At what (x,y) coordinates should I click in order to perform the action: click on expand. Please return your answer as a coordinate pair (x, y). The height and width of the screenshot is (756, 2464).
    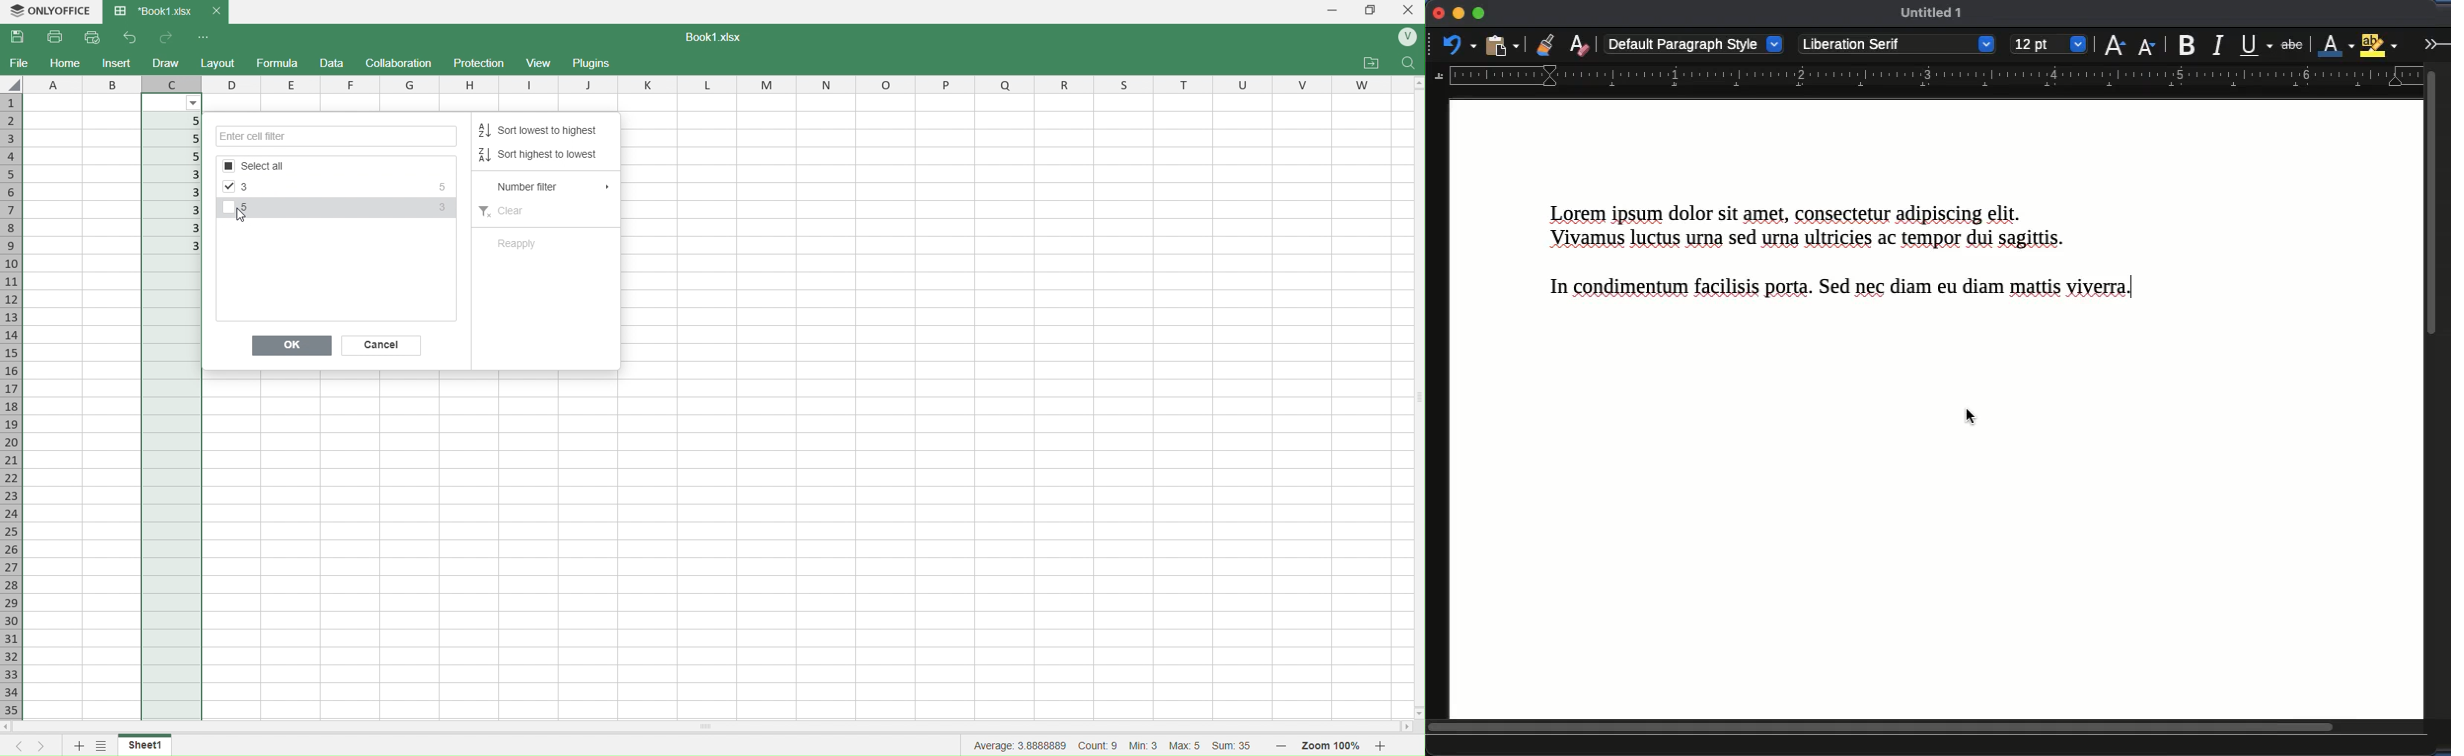
    Looking at the image, I should click on (2434, 43).